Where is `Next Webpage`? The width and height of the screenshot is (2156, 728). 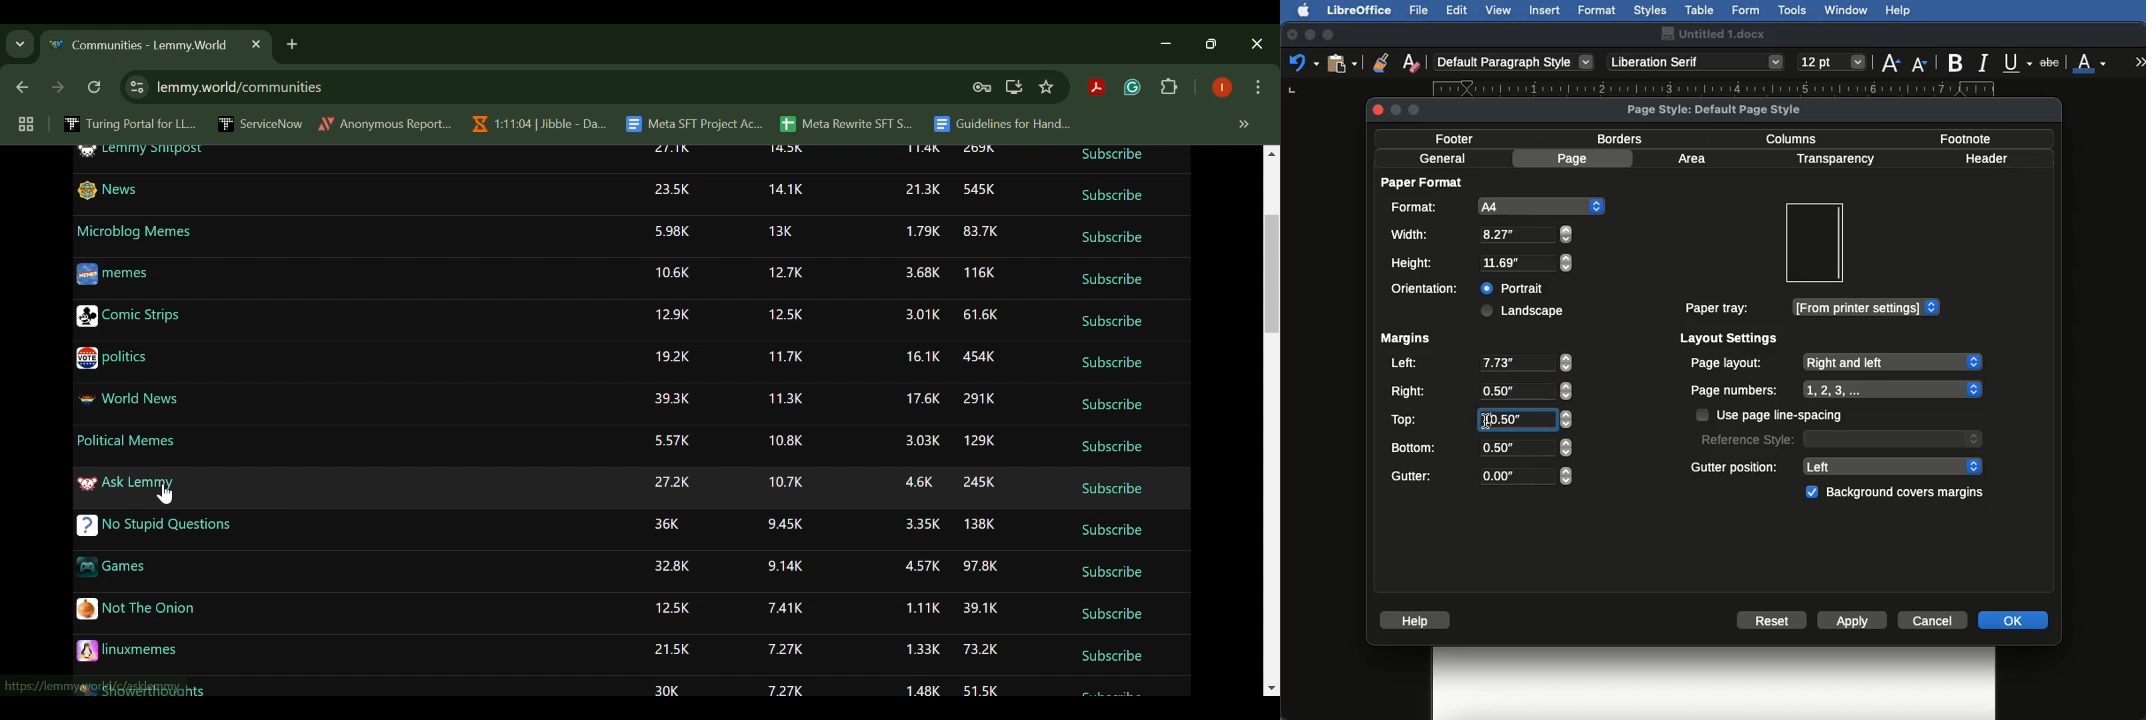 Next Webpage is located at coordinates (58, 90).